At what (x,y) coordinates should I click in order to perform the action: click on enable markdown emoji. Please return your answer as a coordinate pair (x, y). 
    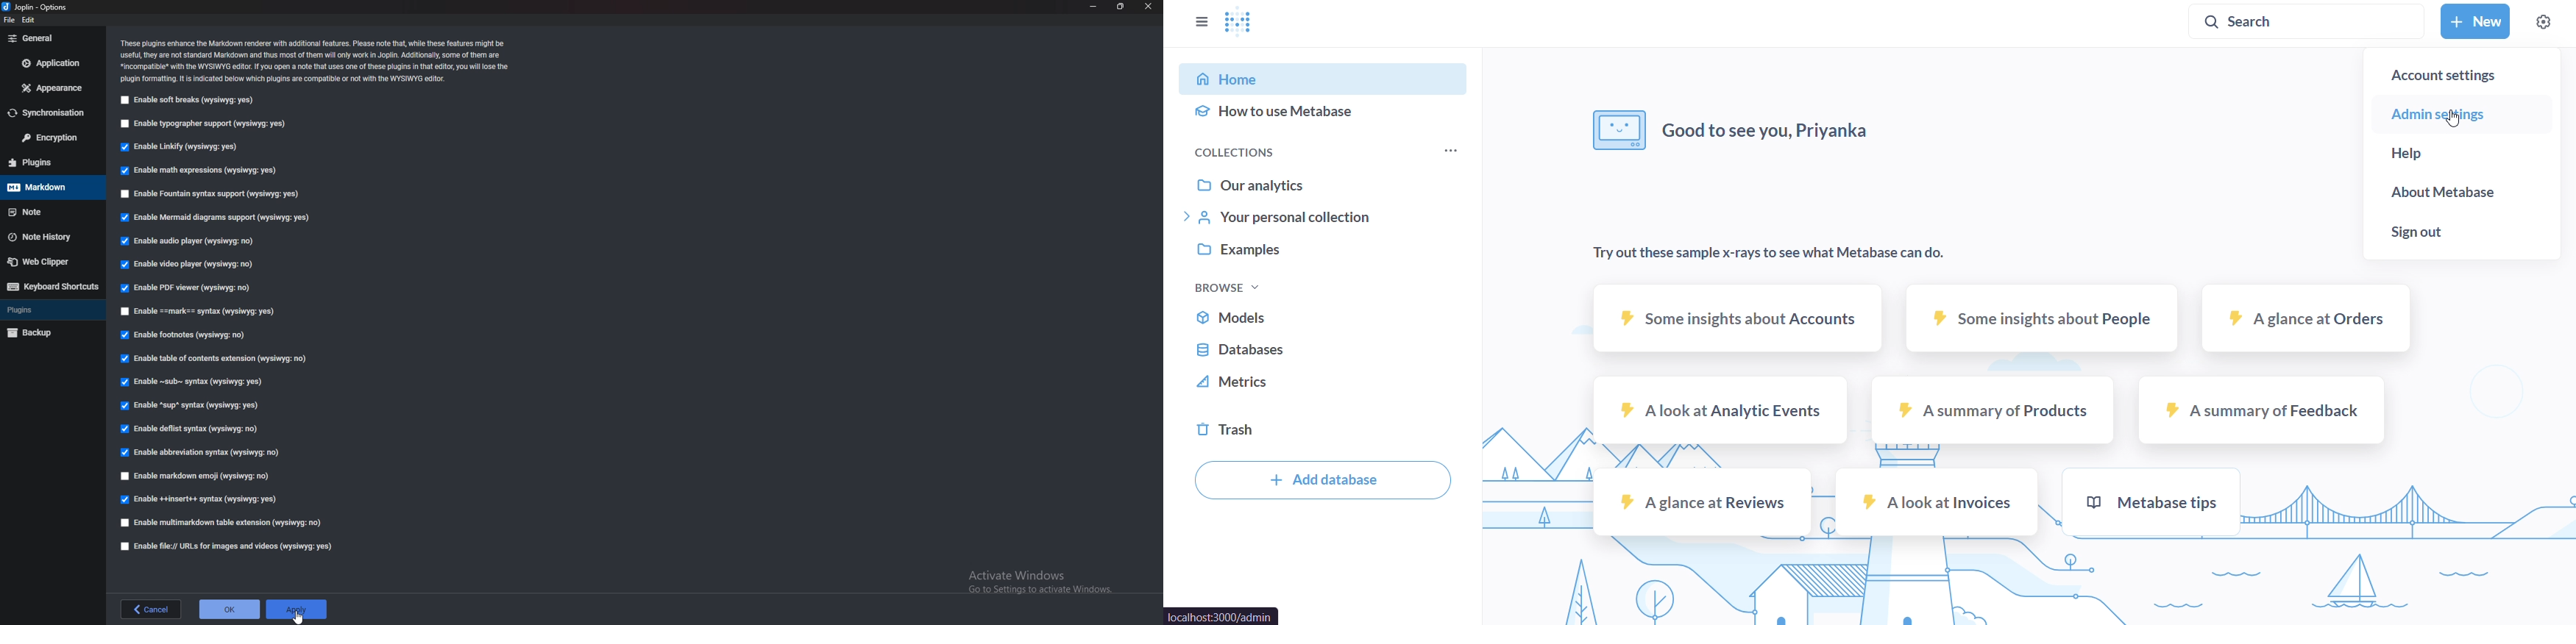
    Looking at the image, I should click on (199, 475).